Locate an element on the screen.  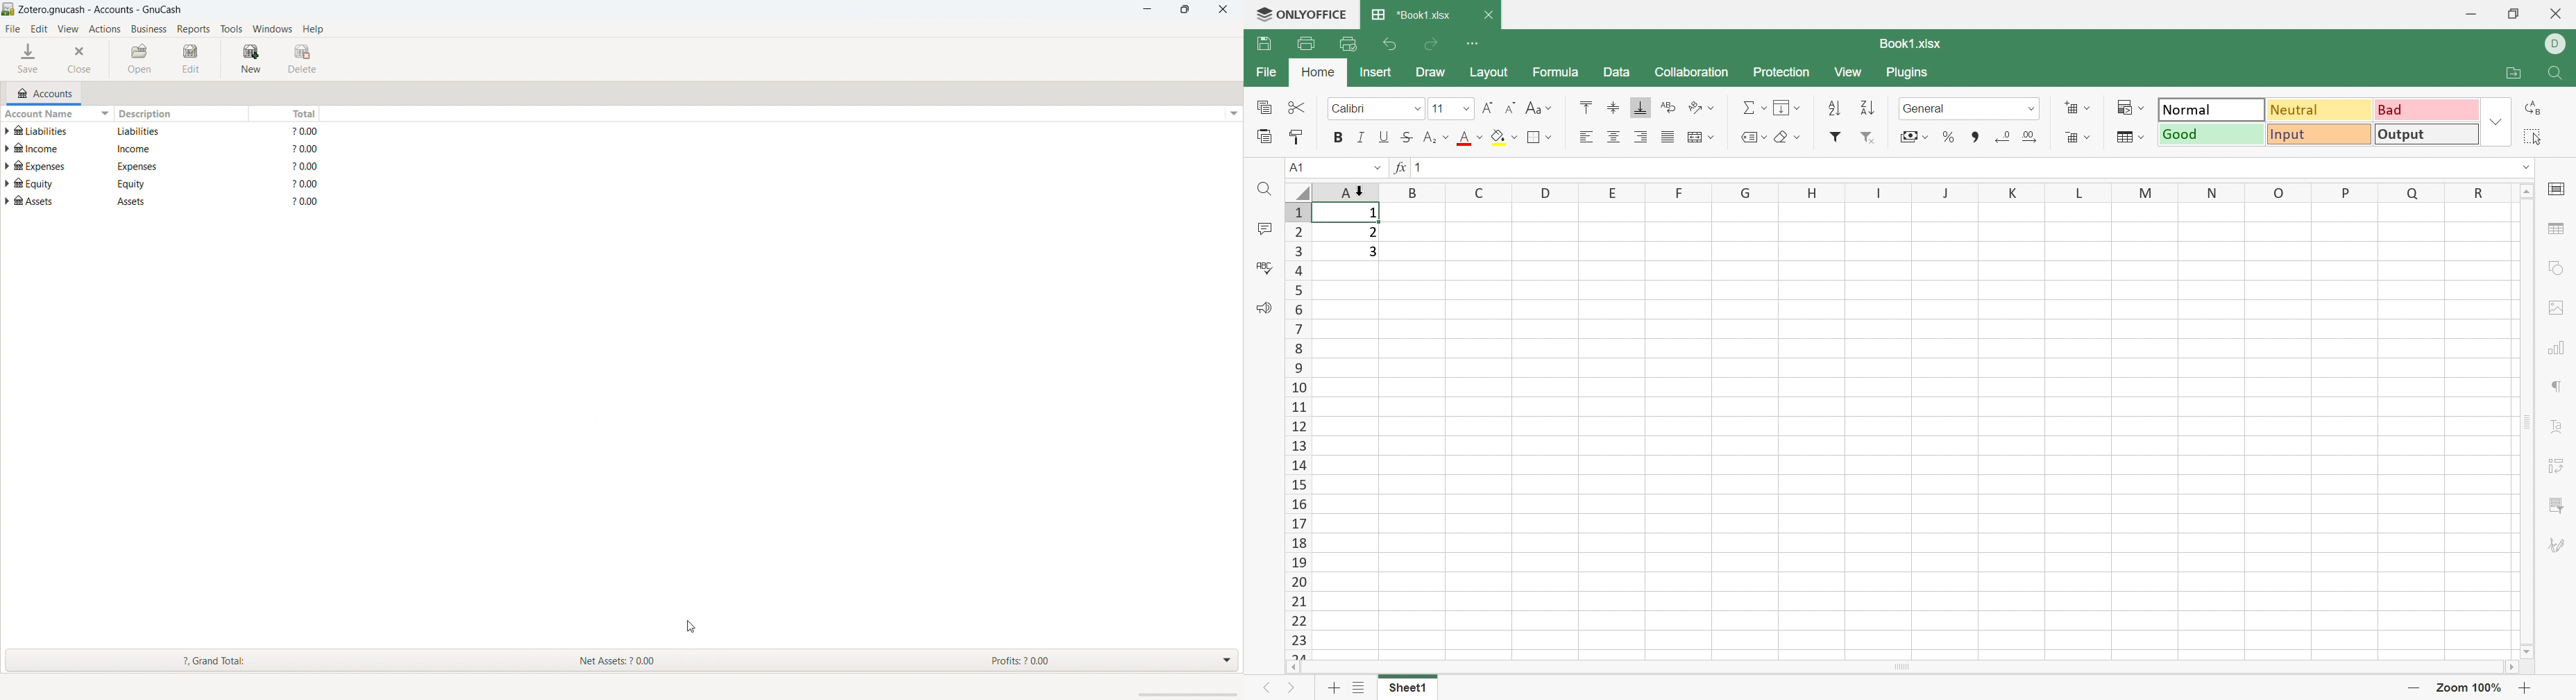
Input is located at coordinates (2320, 134).